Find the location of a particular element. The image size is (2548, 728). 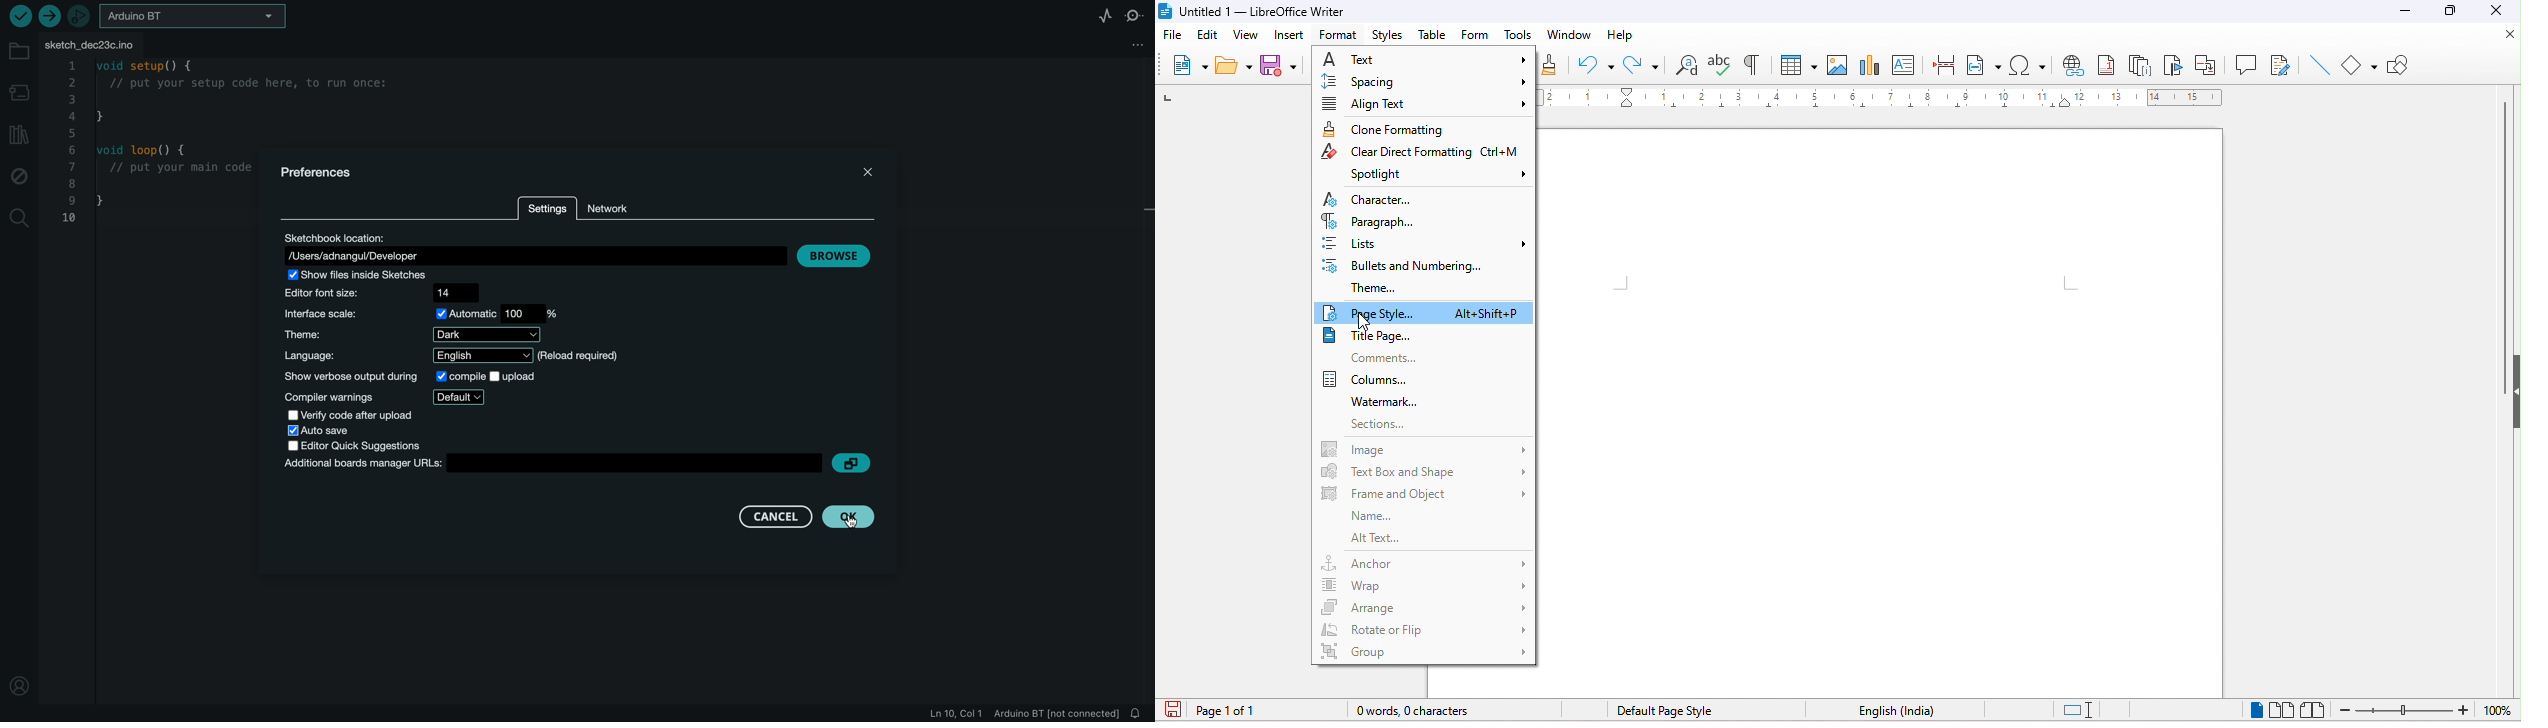

spacing is located at coordinates (1427, 81).